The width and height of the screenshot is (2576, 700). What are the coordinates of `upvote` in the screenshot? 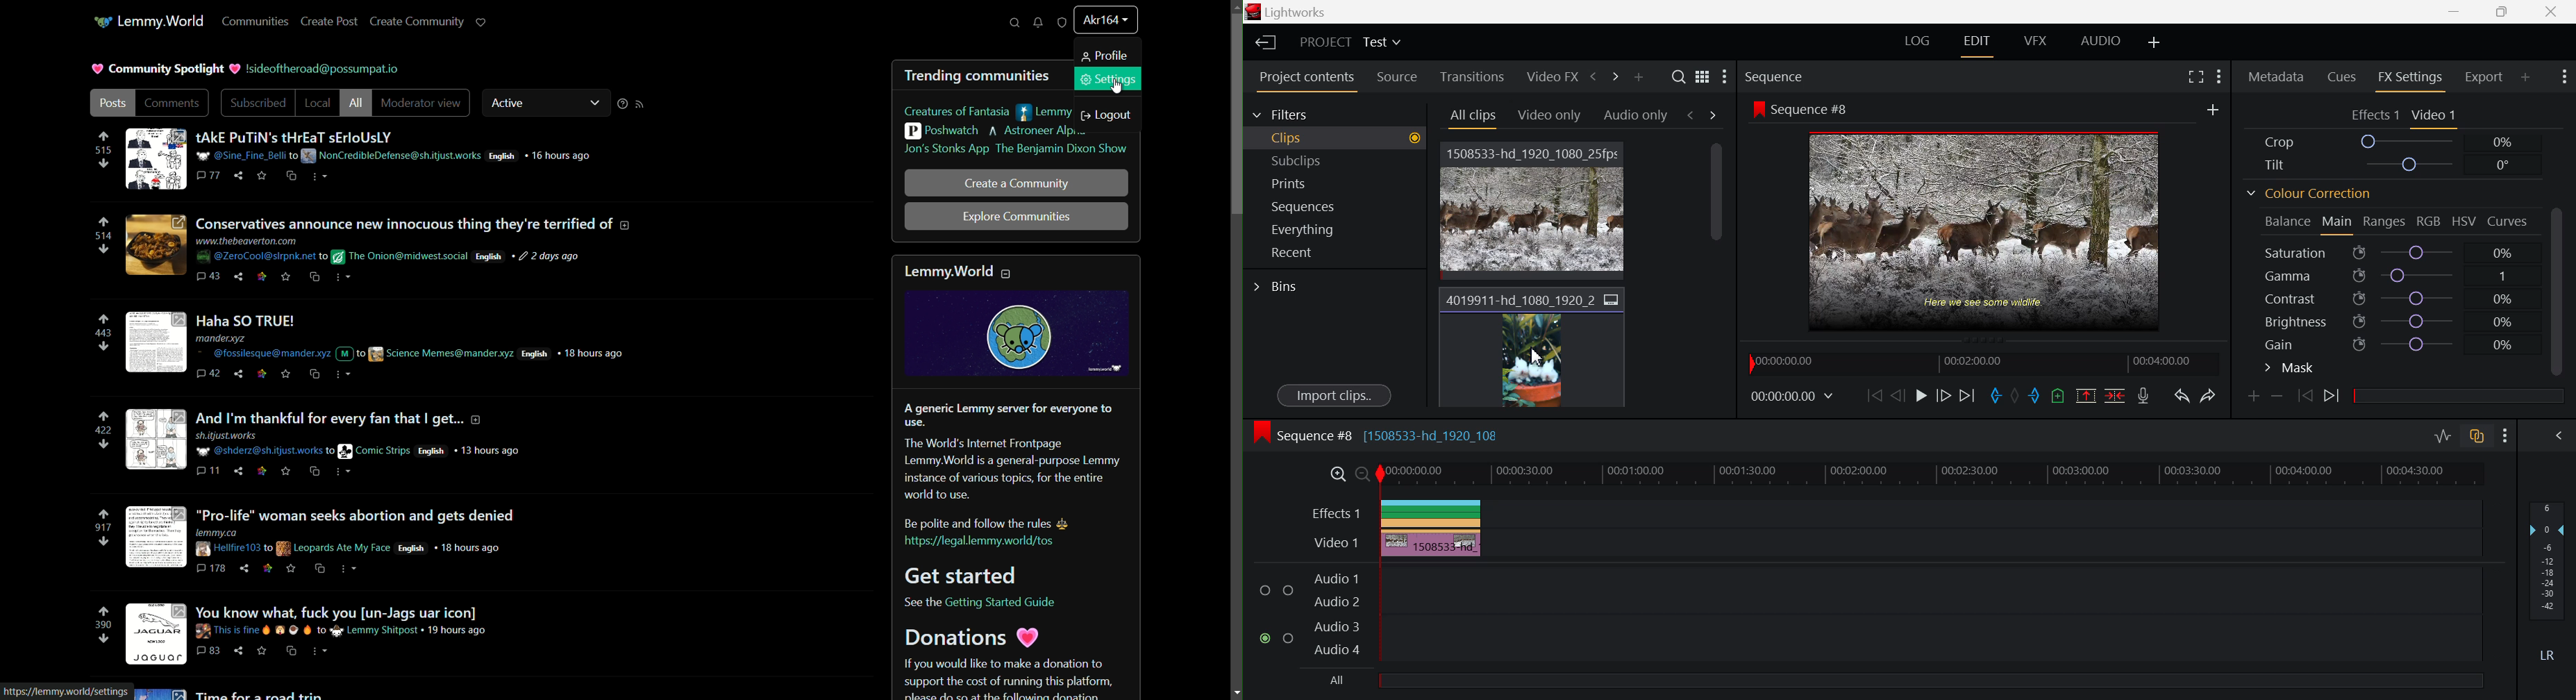 It's located at (105, 517).